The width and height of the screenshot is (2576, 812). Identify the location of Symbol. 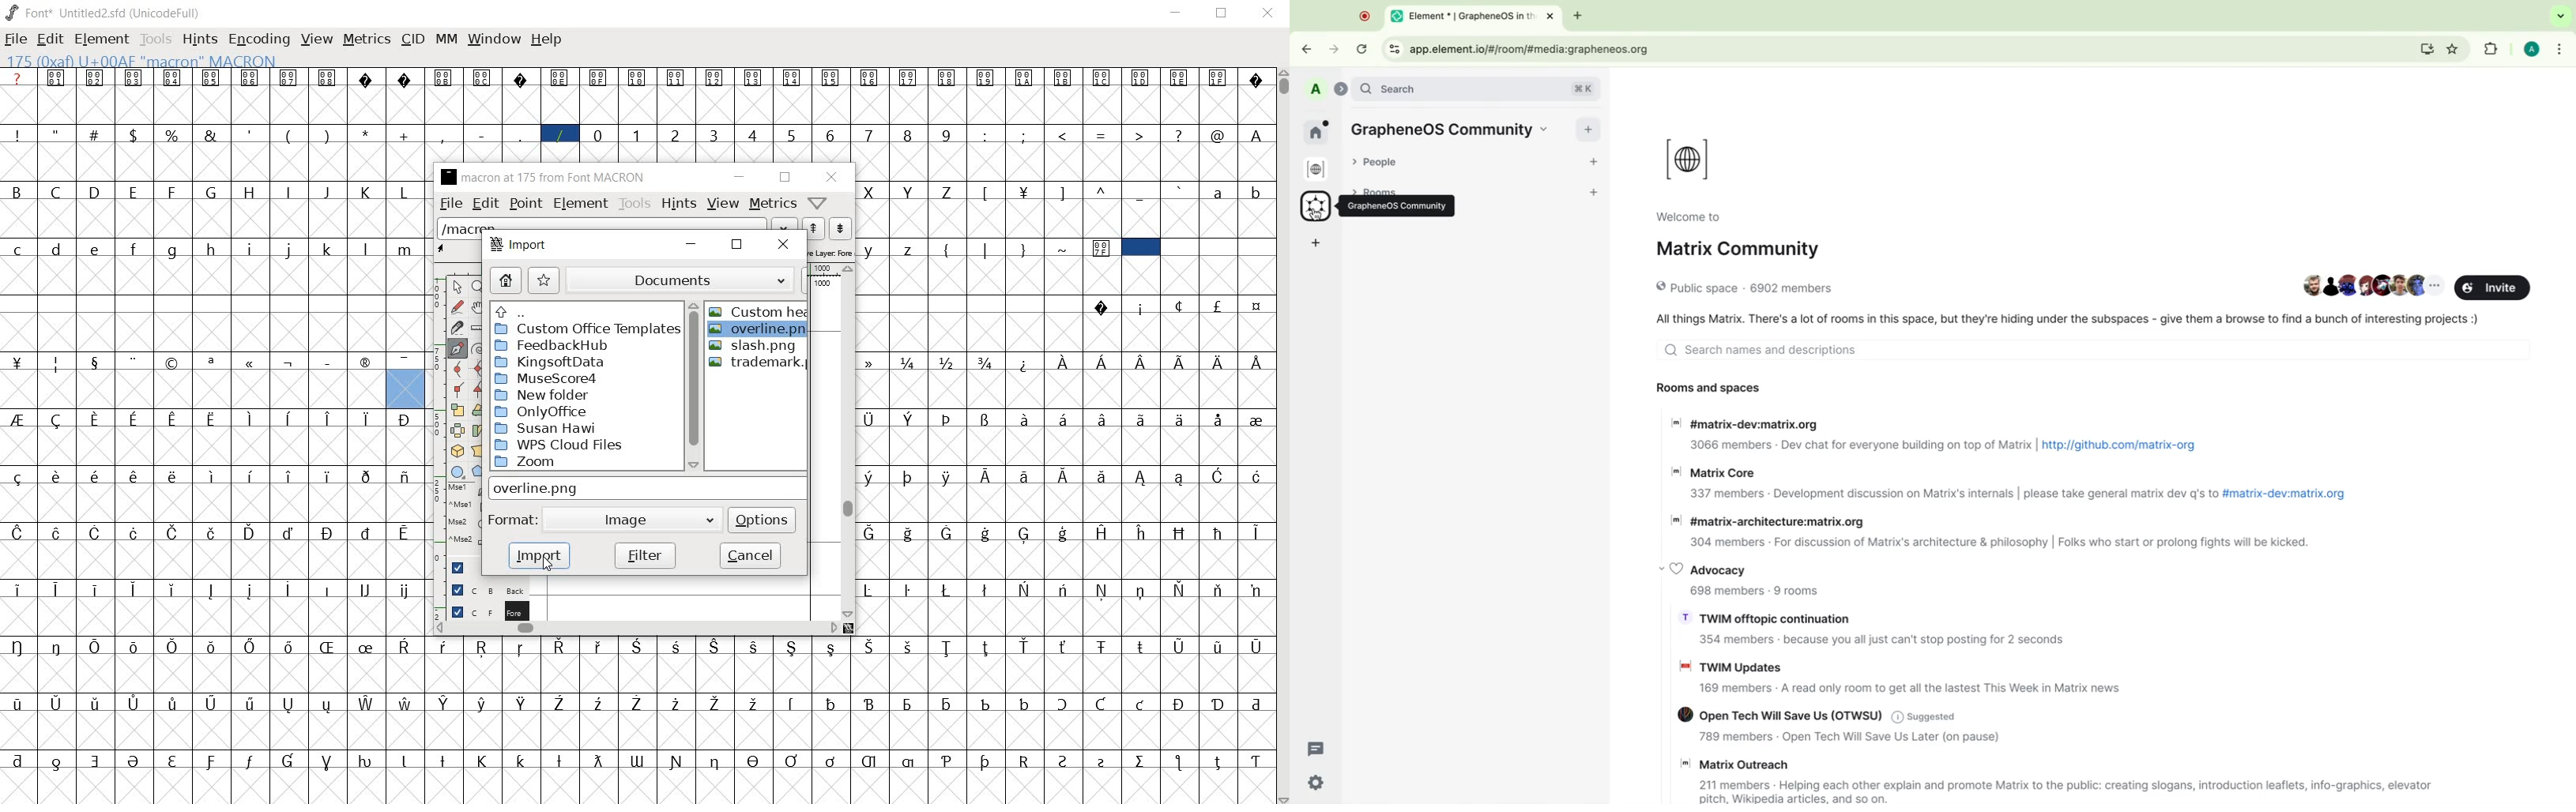
(175, 702).